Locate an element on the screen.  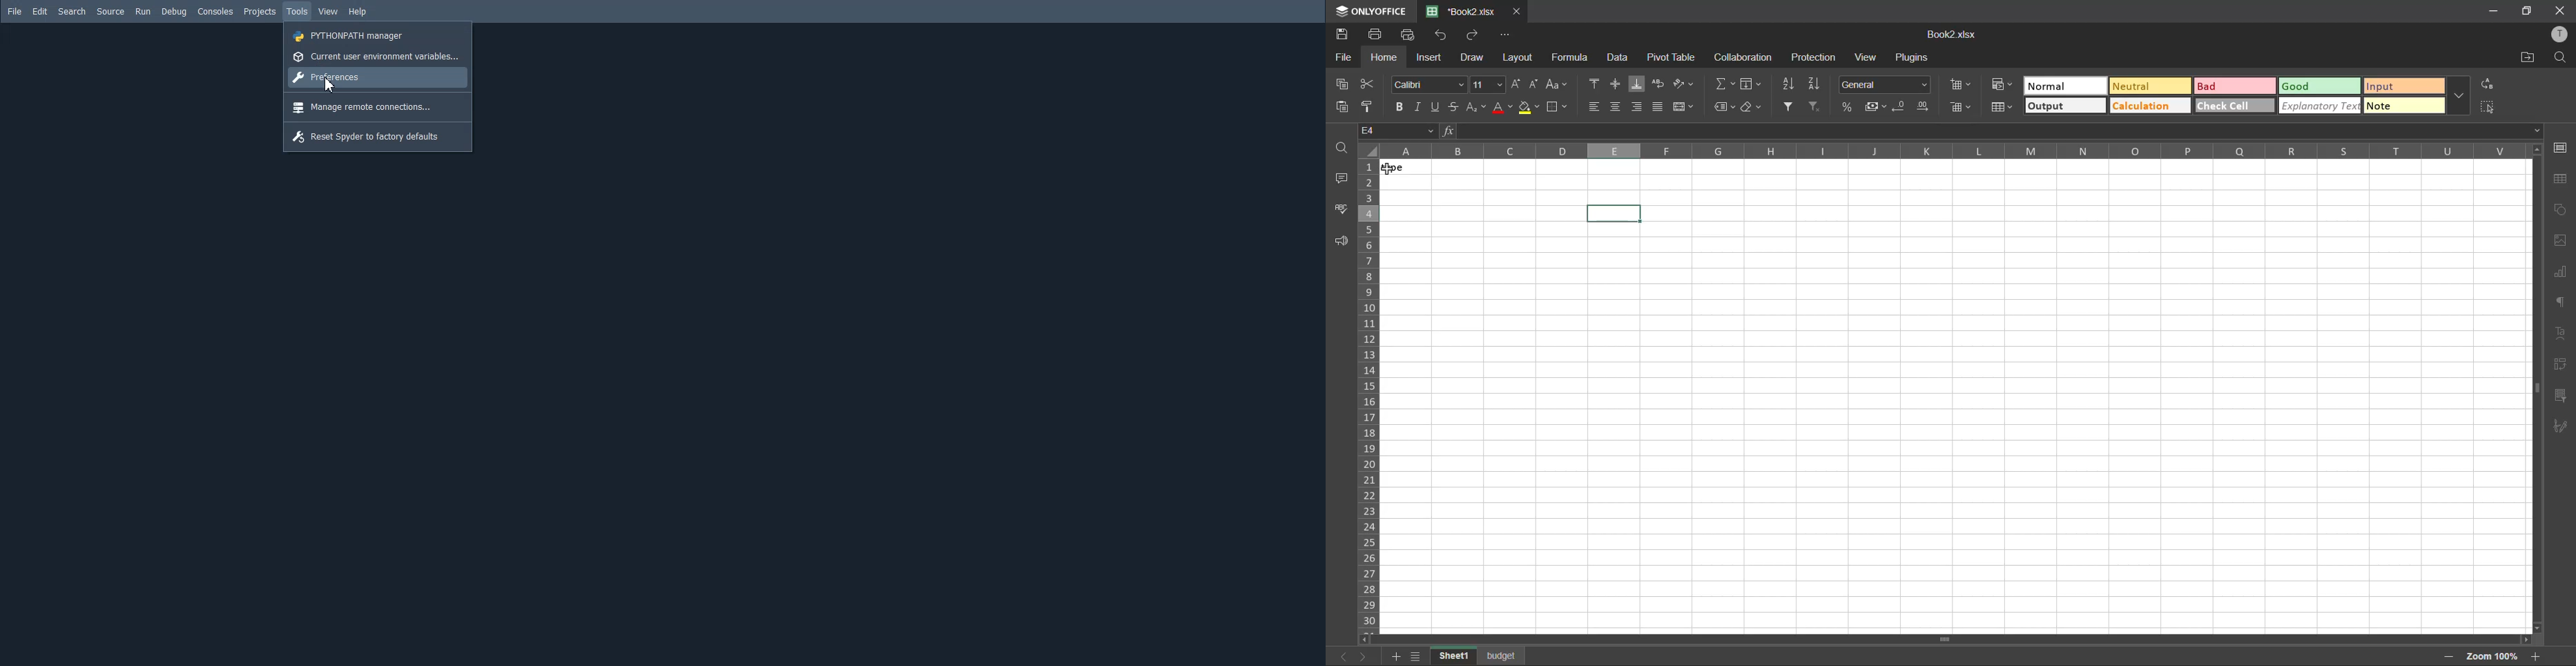
Tools is located at coordinates (297, 12).